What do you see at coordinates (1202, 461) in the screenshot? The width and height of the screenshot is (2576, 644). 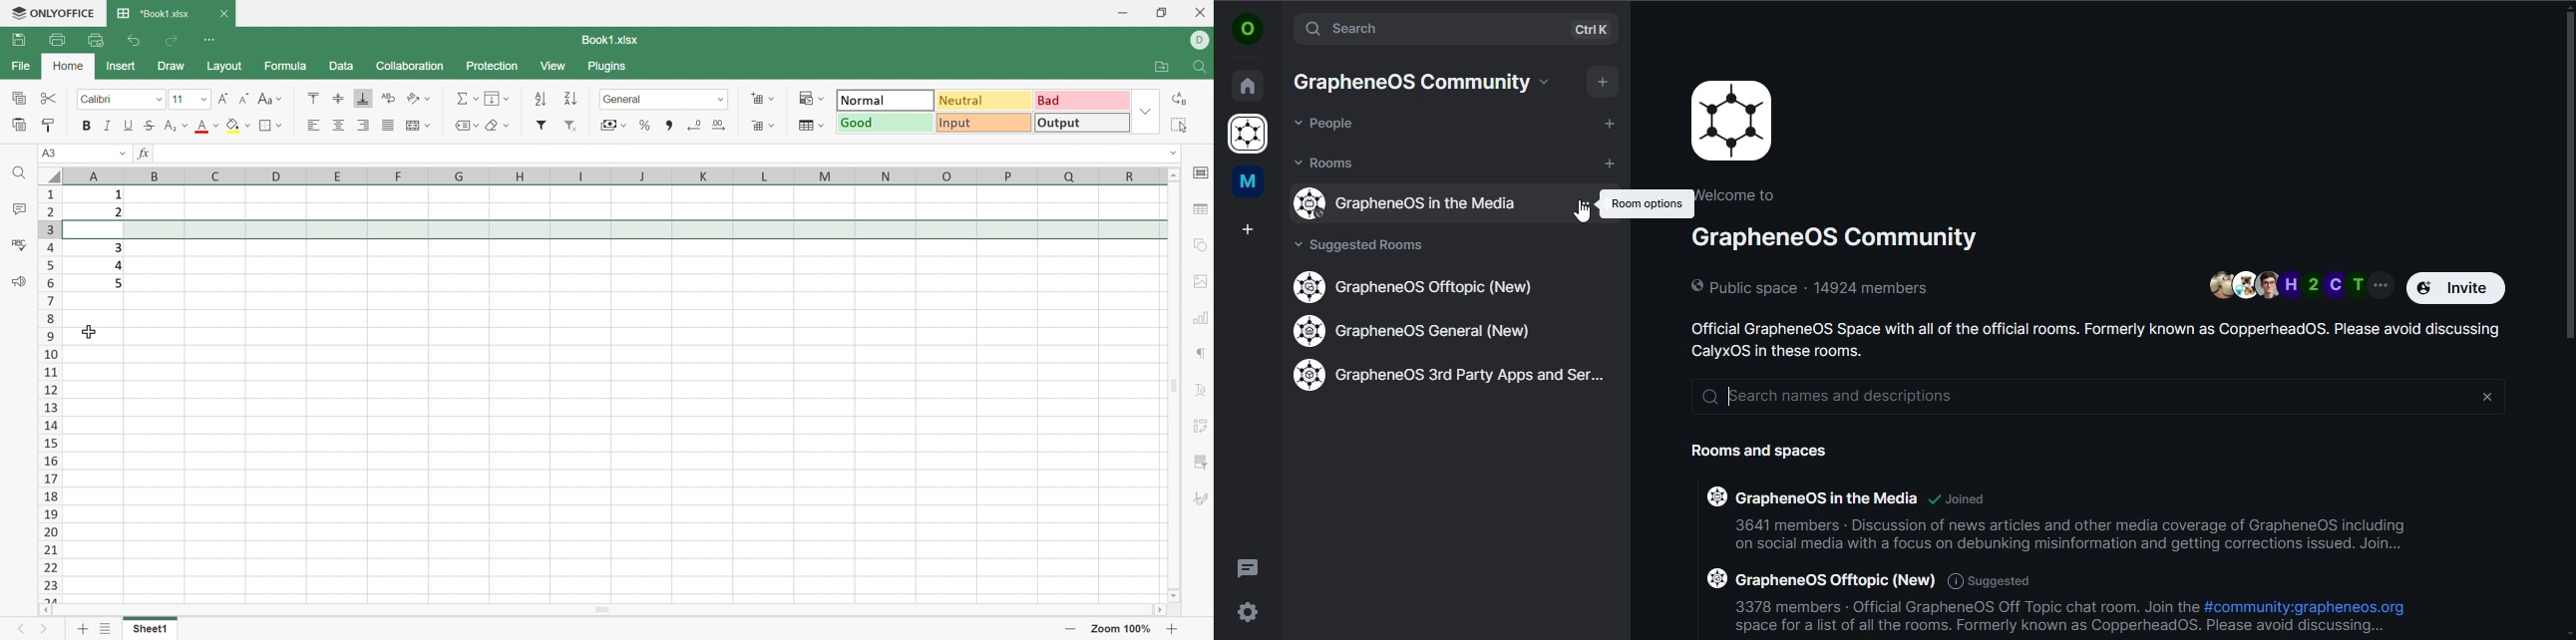 I see `Slicer settings` at bounding box center [1202, 461].